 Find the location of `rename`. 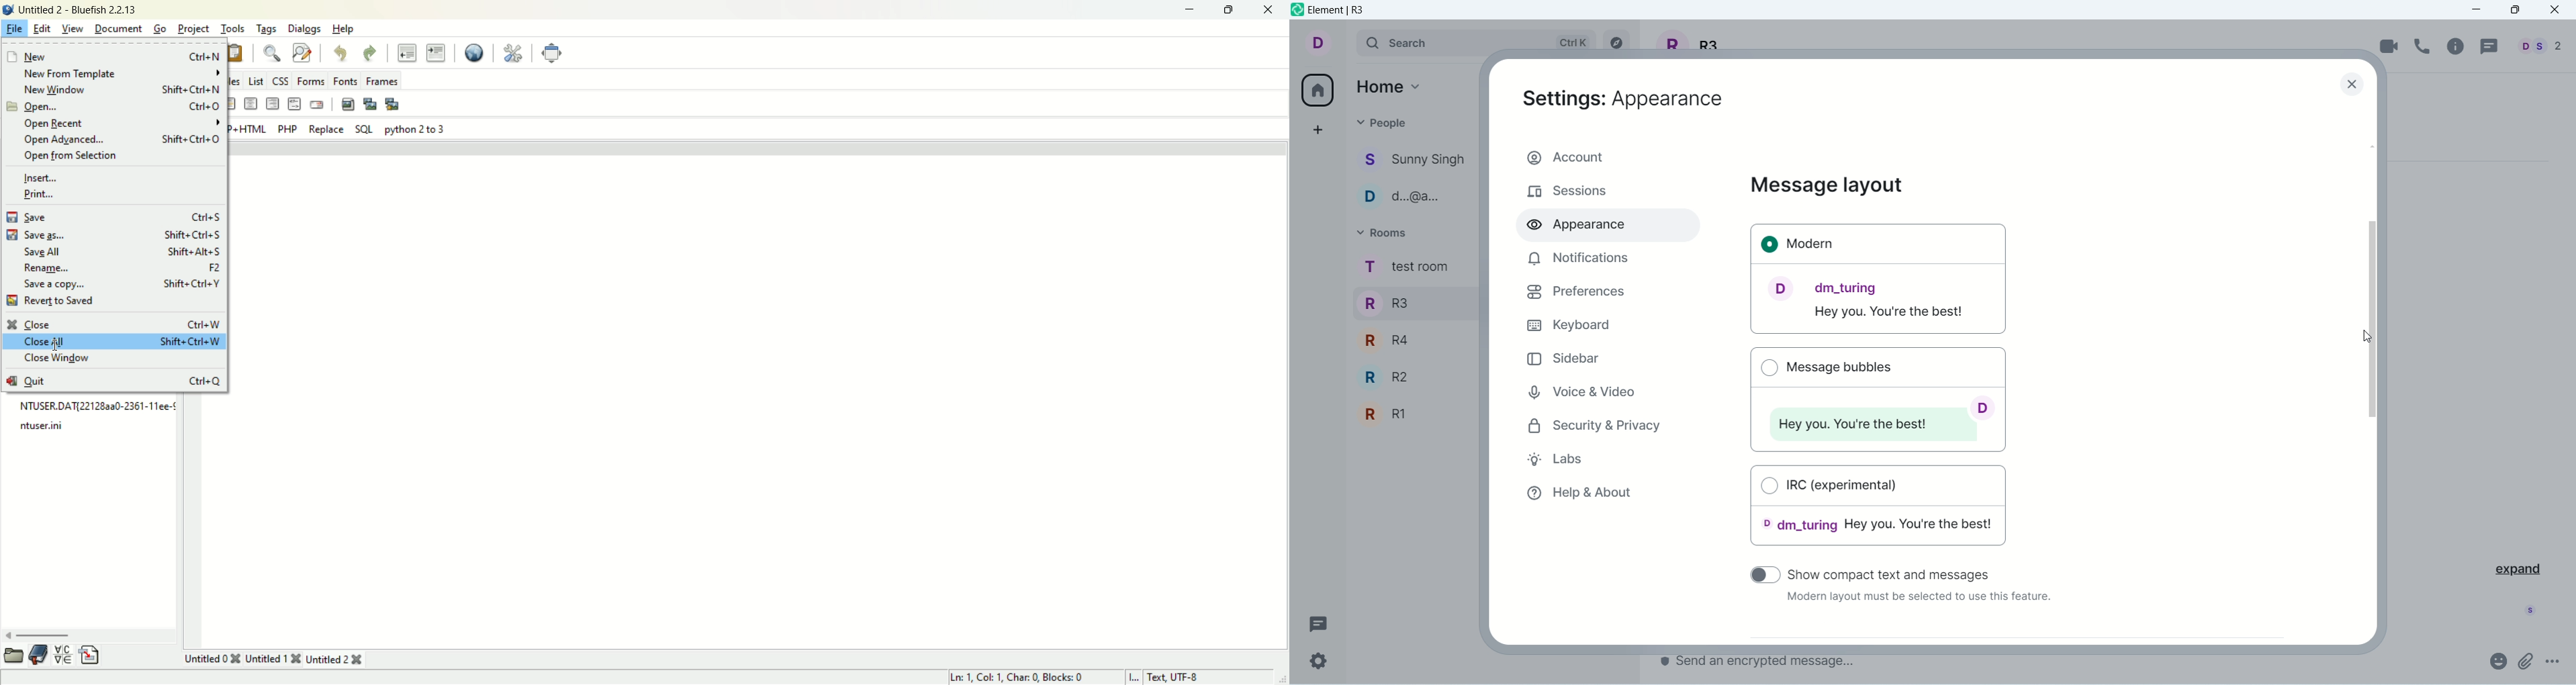

rename is located at coordinates (122, 267).